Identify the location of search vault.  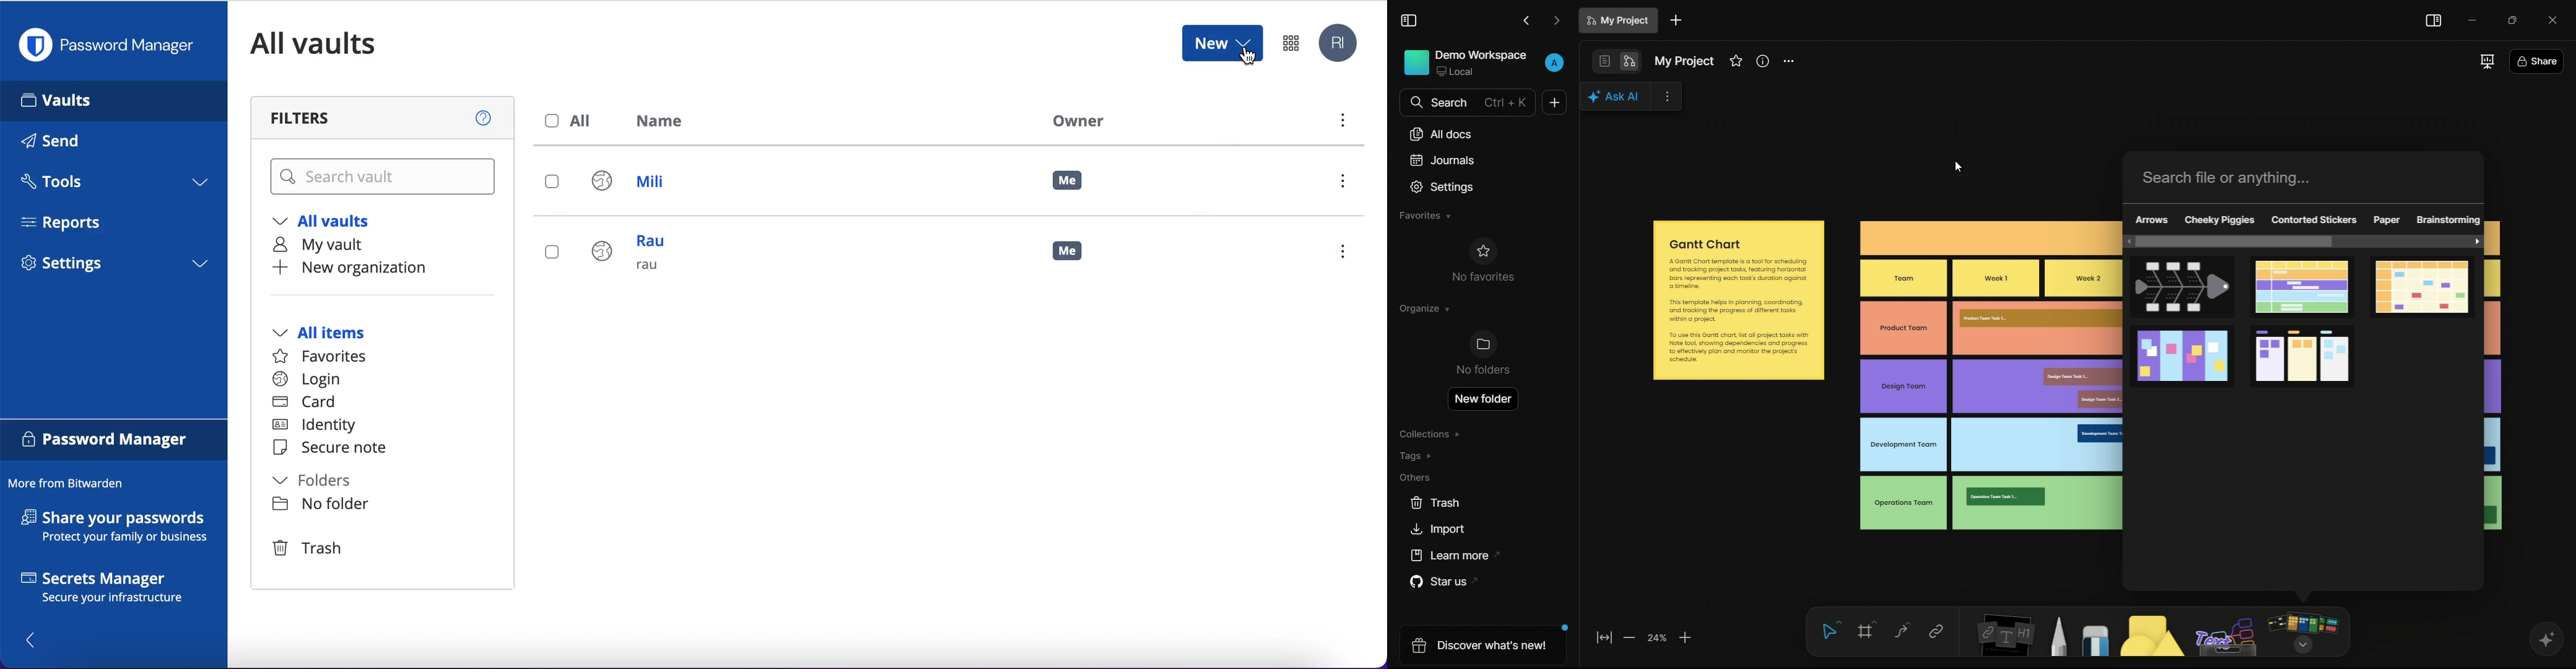
(385, 177).